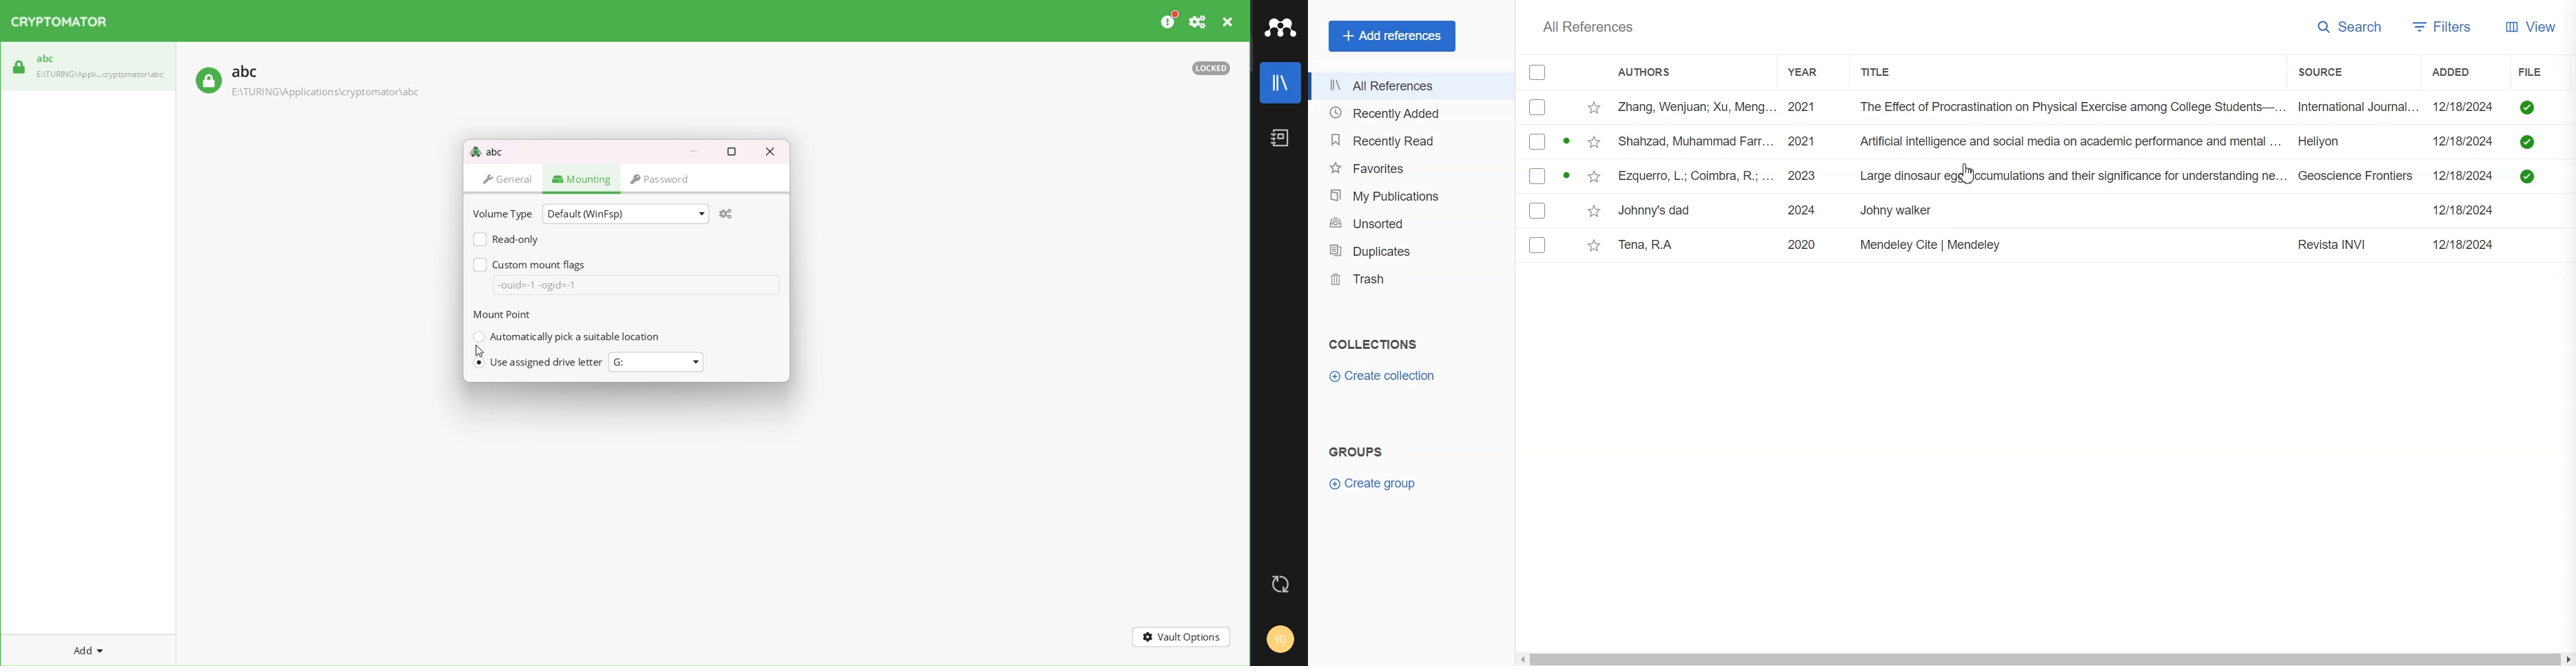 The height and width of the screenshot is (672, 2576). I want to click on Approved , so click(2526, 107).